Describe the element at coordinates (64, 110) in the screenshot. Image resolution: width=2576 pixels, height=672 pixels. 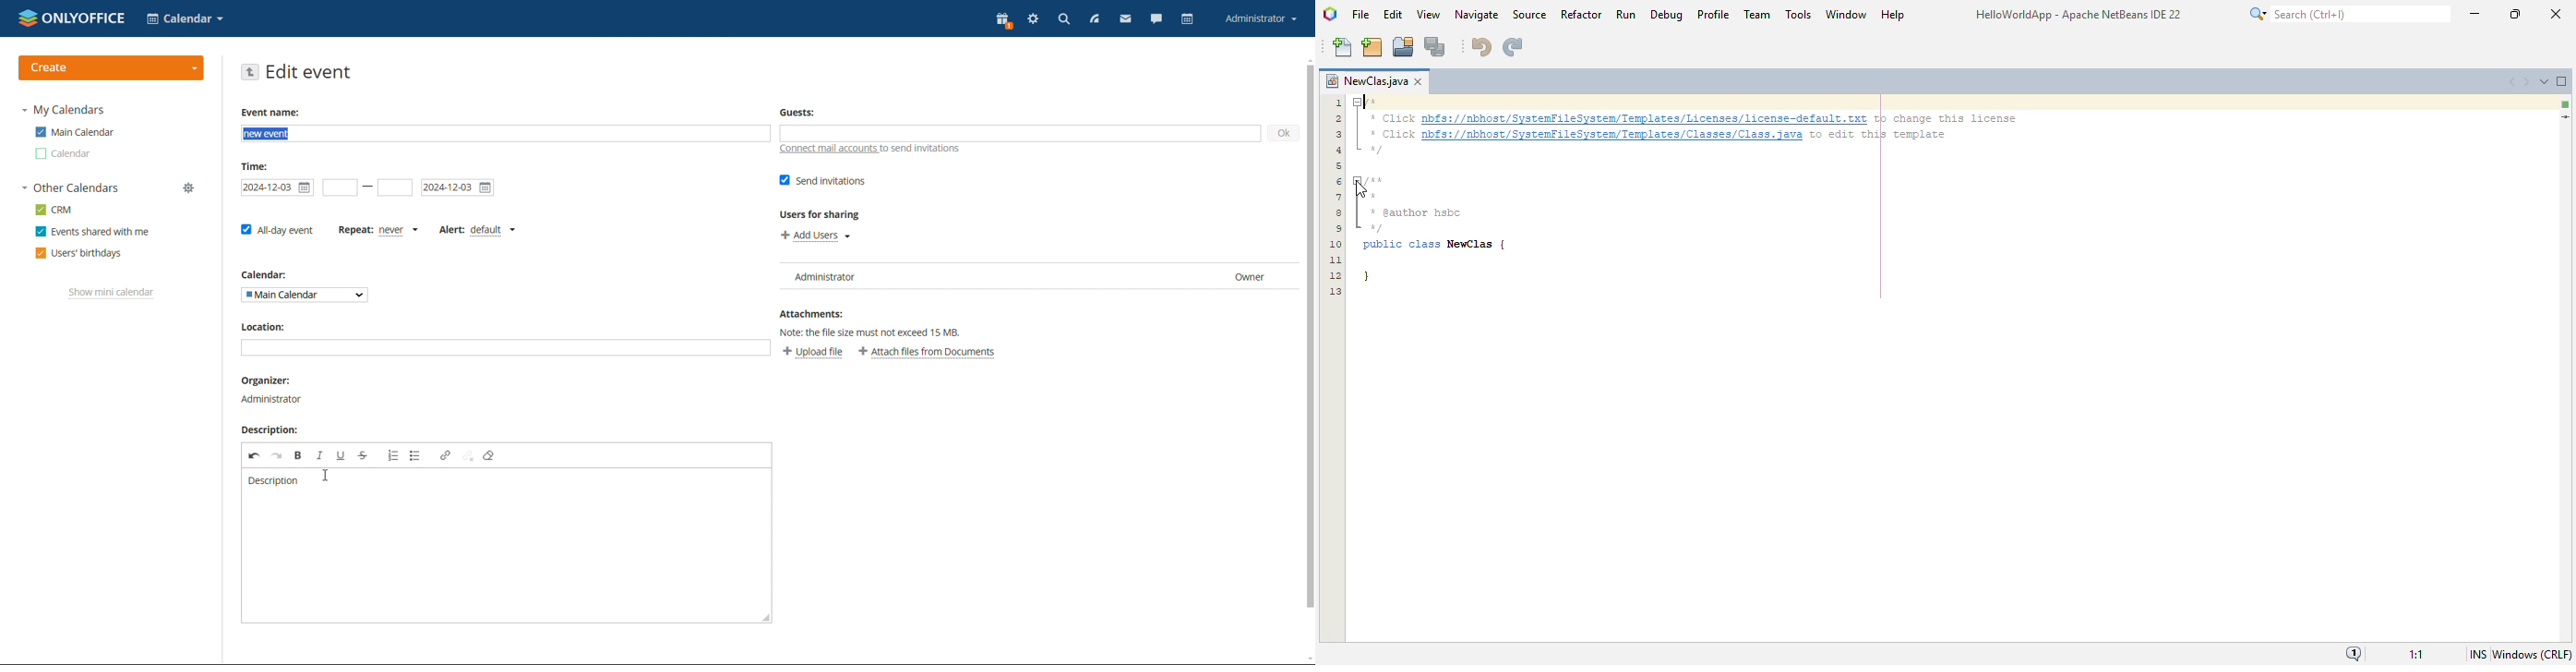
I see `my calendars` at that location.